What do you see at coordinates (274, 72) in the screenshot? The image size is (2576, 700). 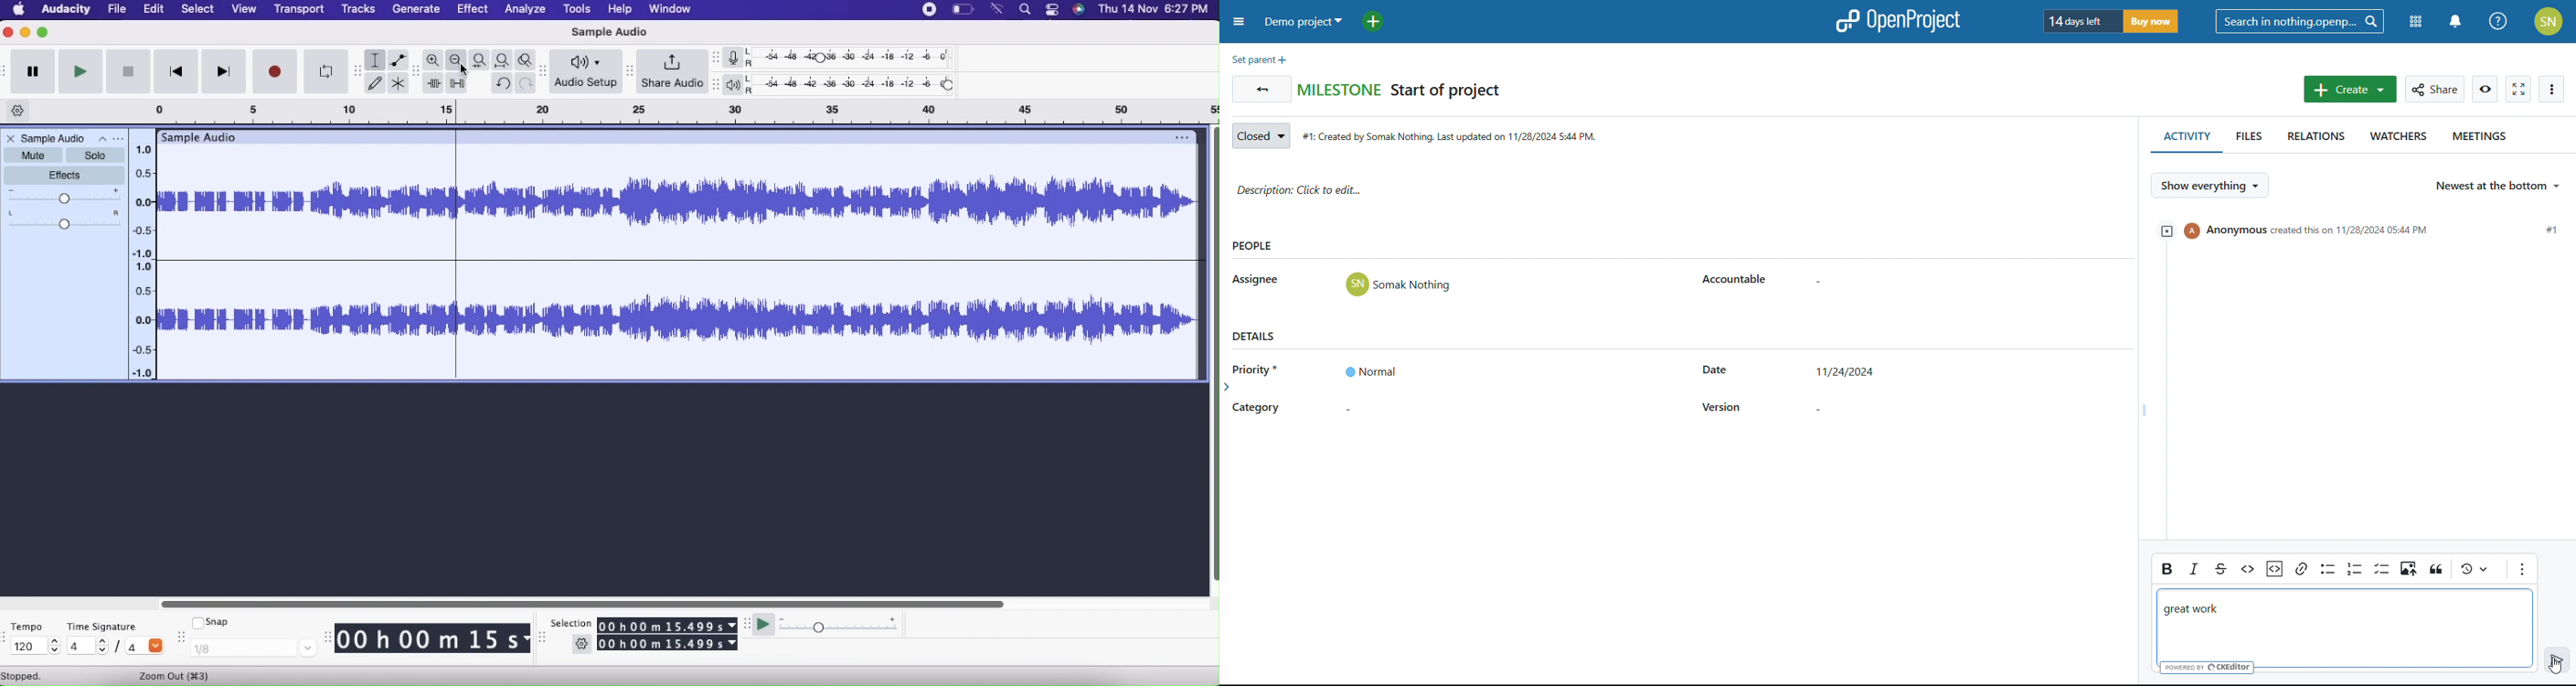 I see `Record` at bounding box center [274, 72].